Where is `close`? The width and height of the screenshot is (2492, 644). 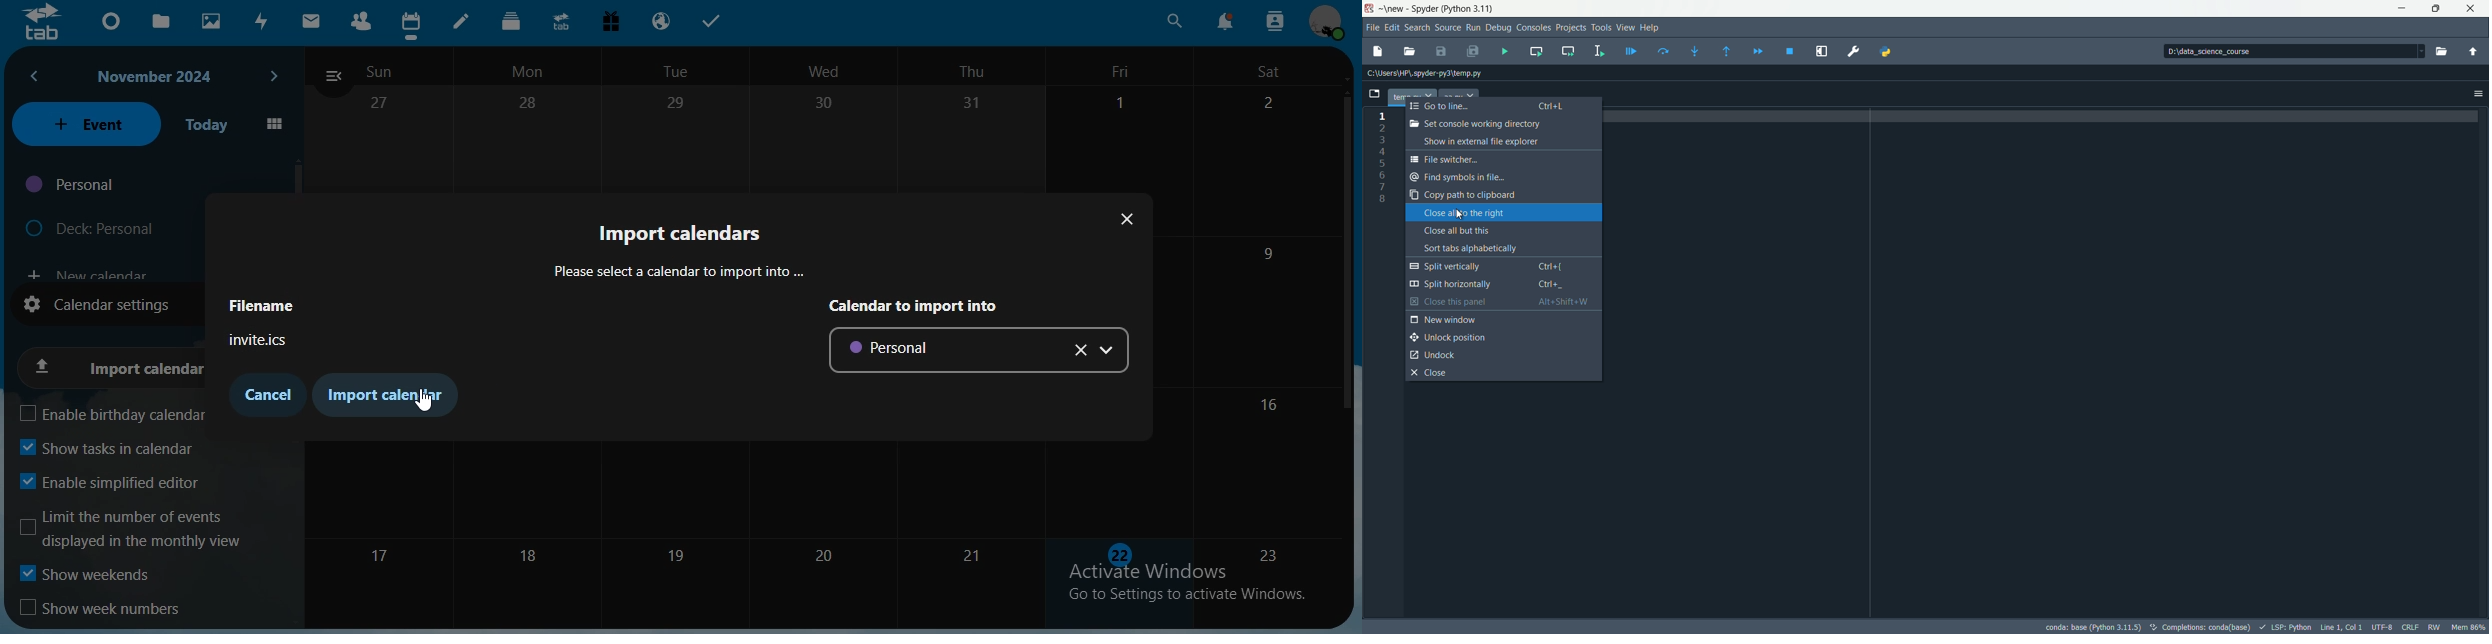 close is located at coordinates (1430, 373).